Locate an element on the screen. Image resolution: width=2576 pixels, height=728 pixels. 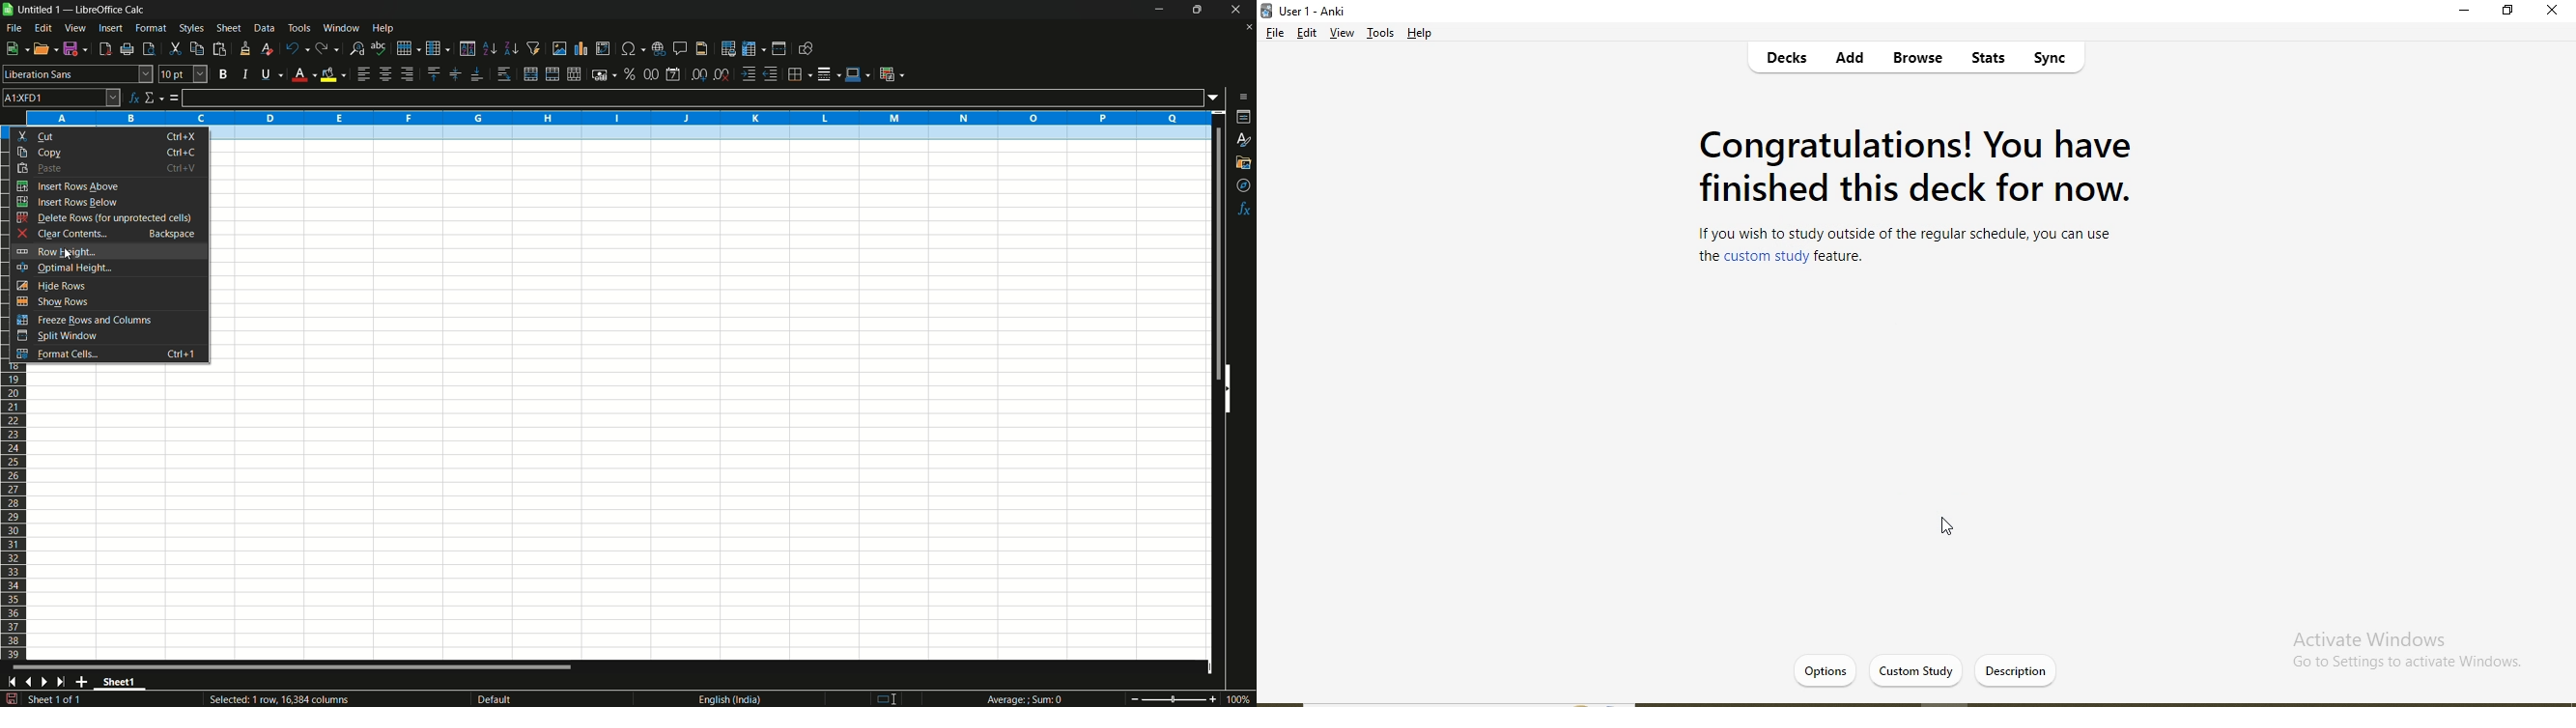
freeze rows and columns is located at coordinates (753, 49).